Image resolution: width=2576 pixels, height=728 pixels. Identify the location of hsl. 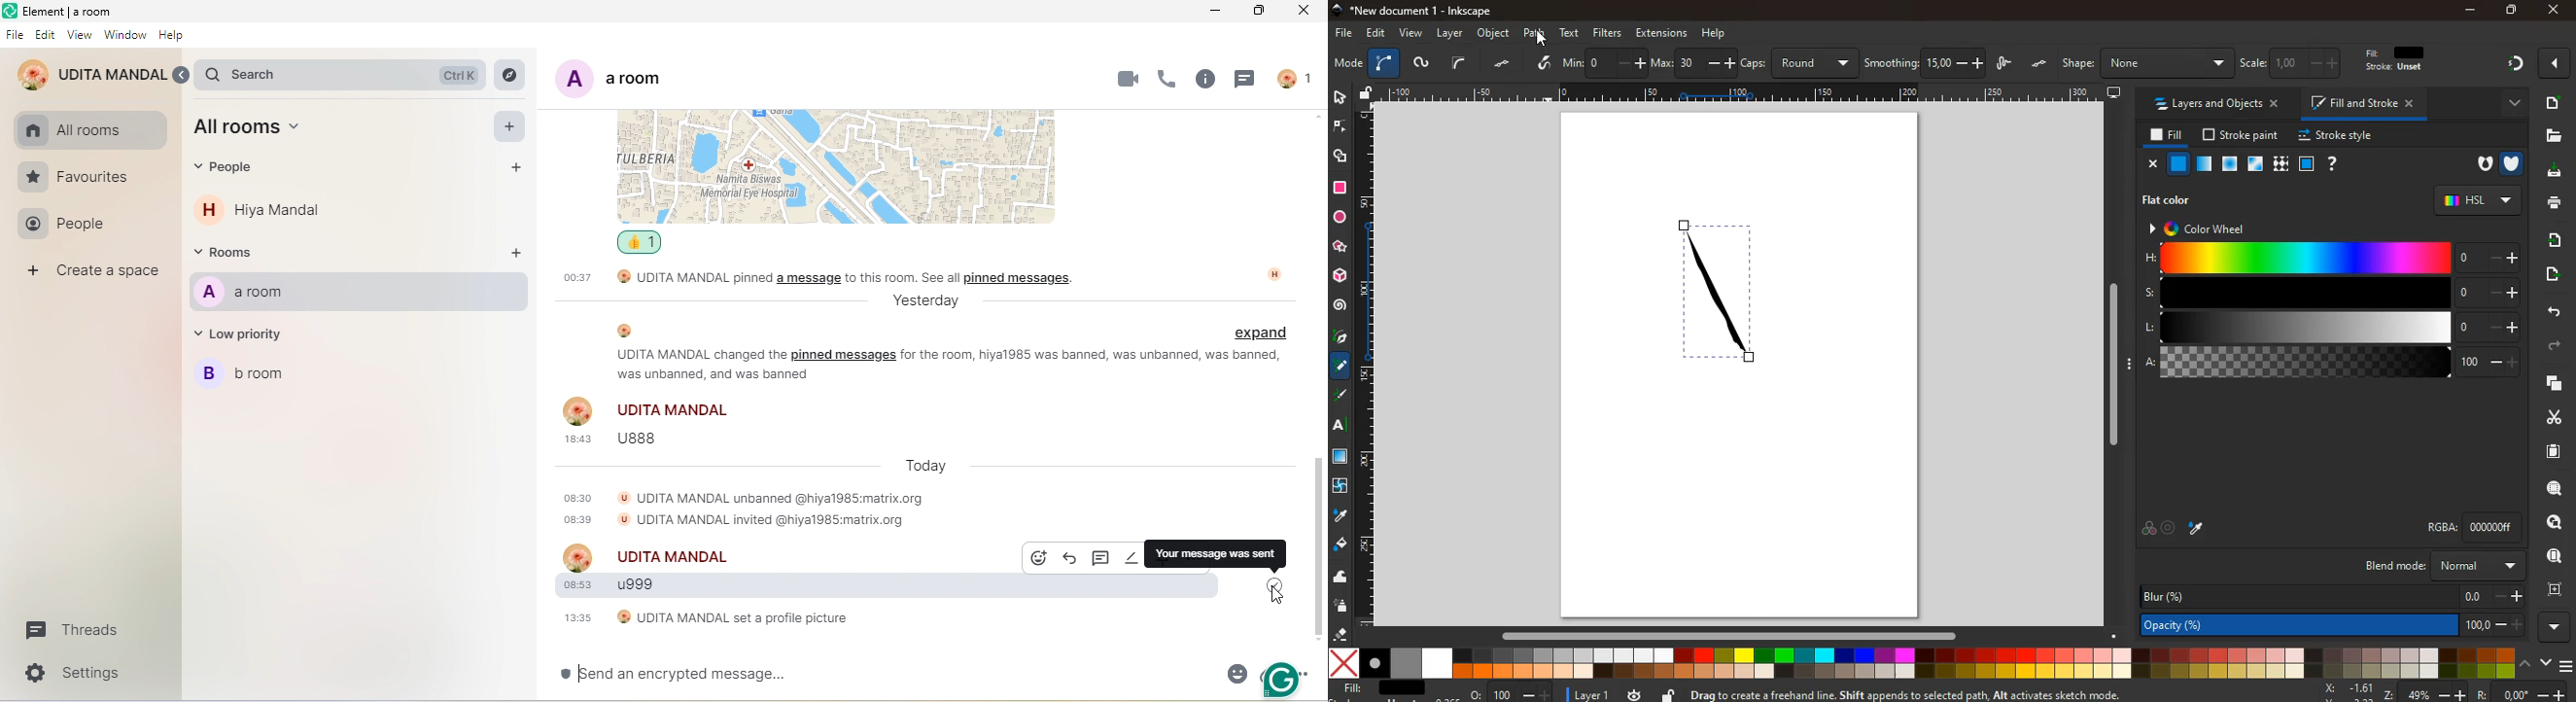
(2477, 200).